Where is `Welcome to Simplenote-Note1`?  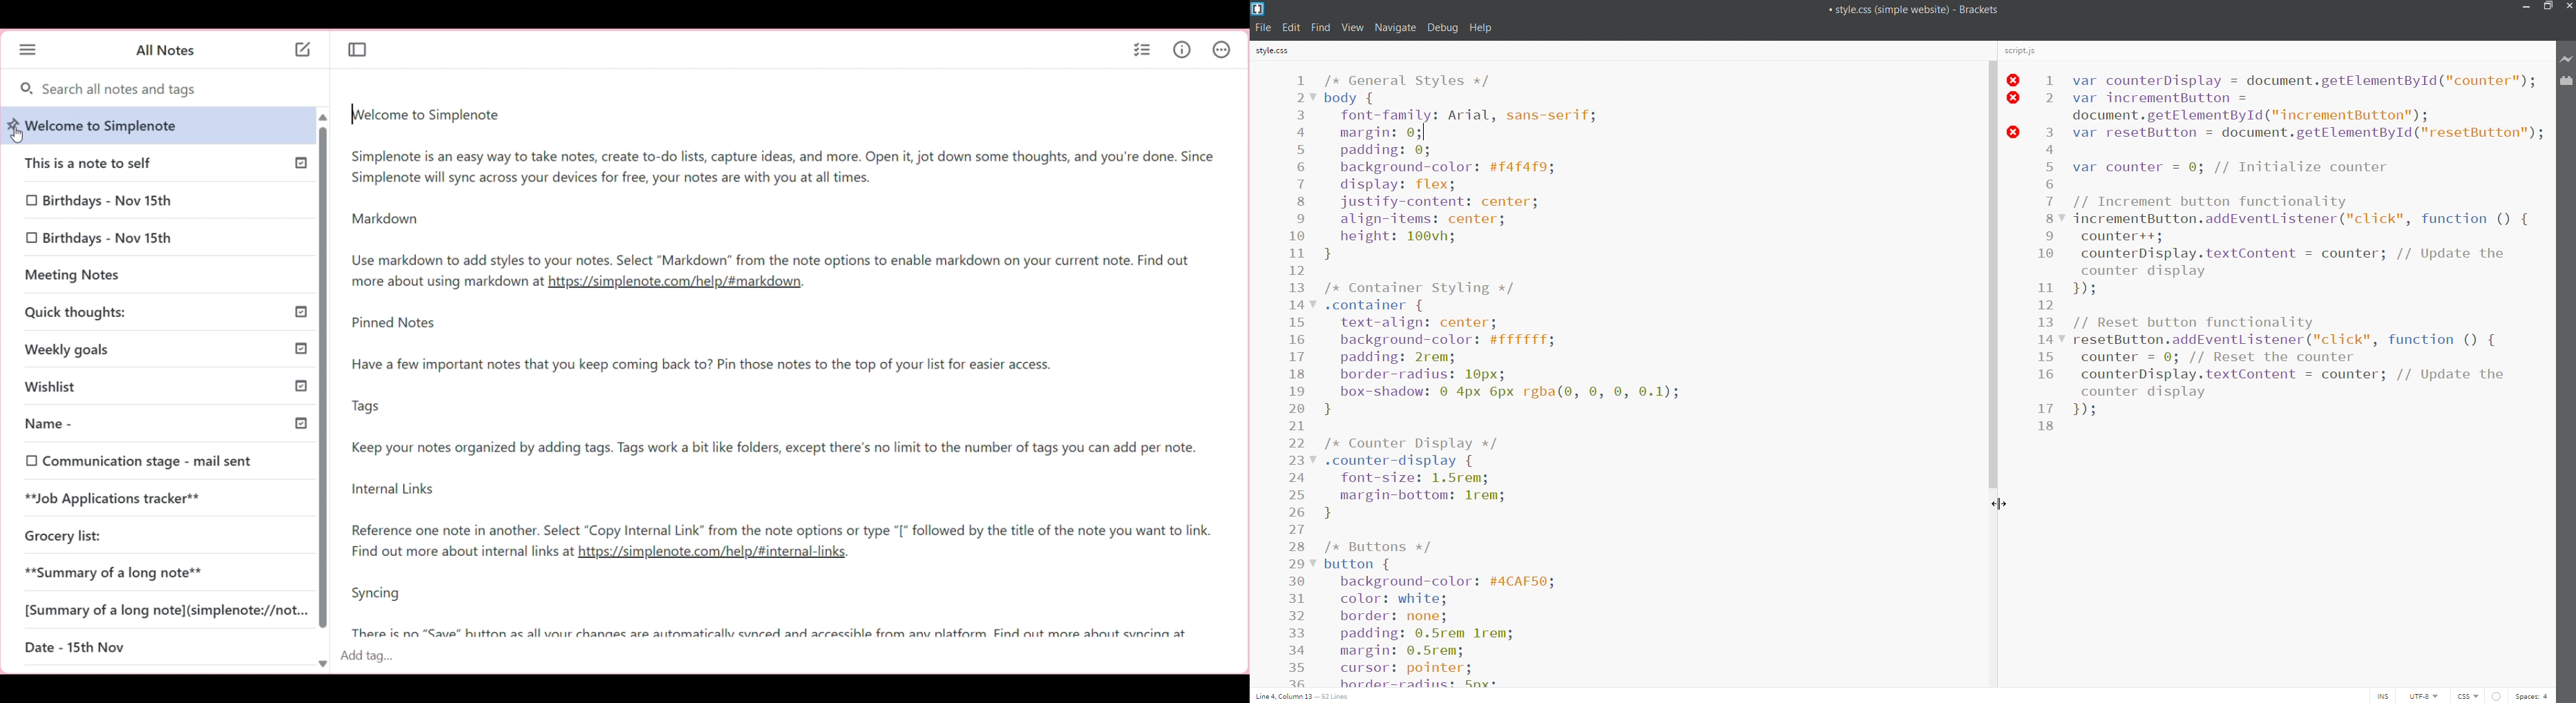 Welcome to Simplenote-Note1 is located at coordinates (783, 186).